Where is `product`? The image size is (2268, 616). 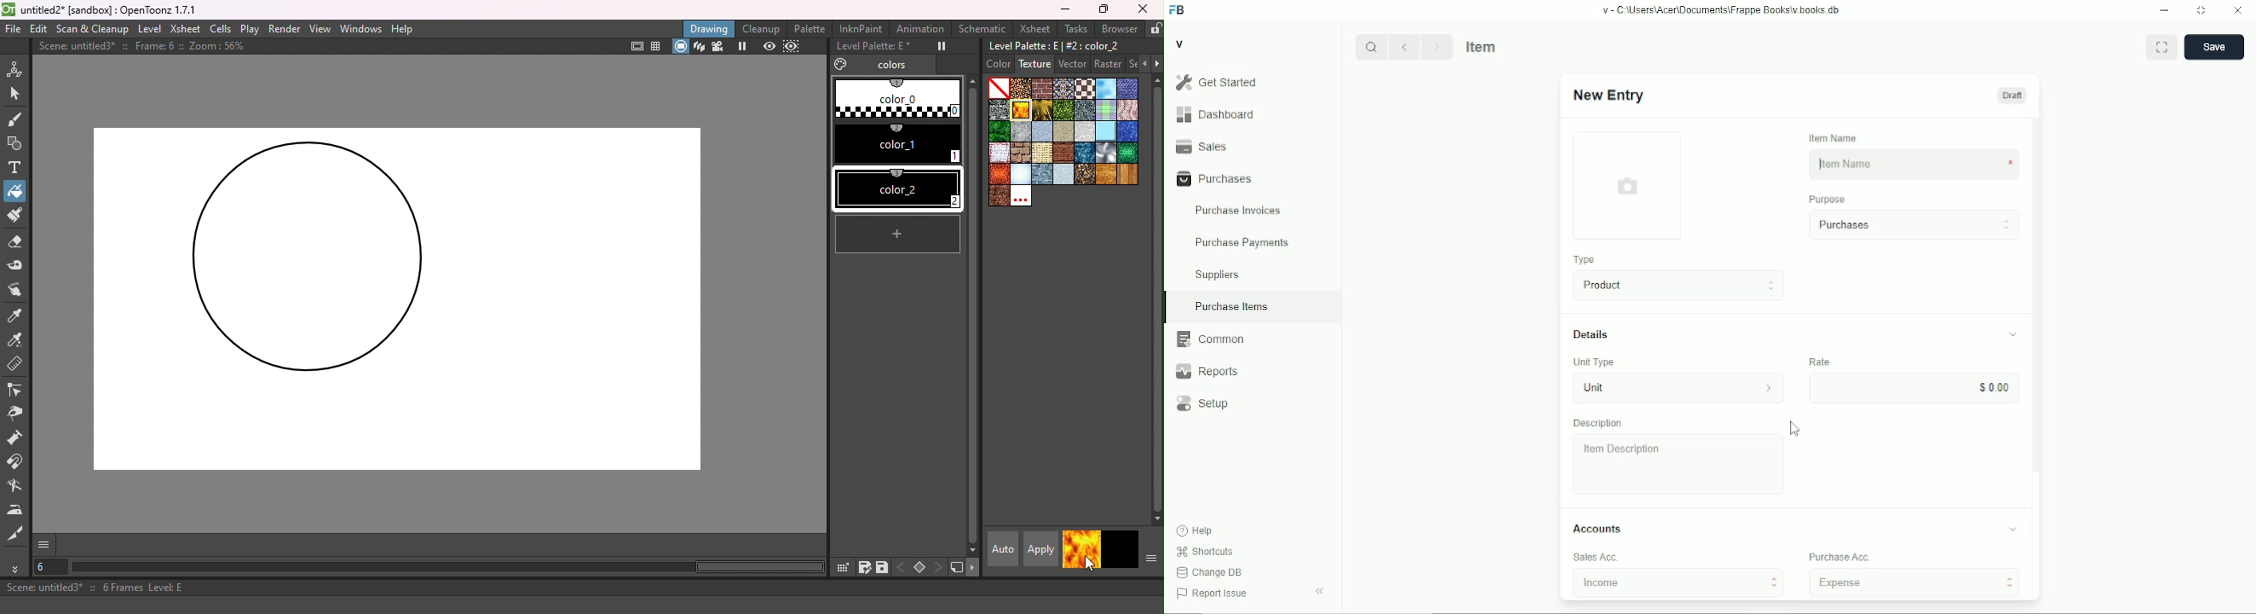
product is located at coordinates (1680, 285).